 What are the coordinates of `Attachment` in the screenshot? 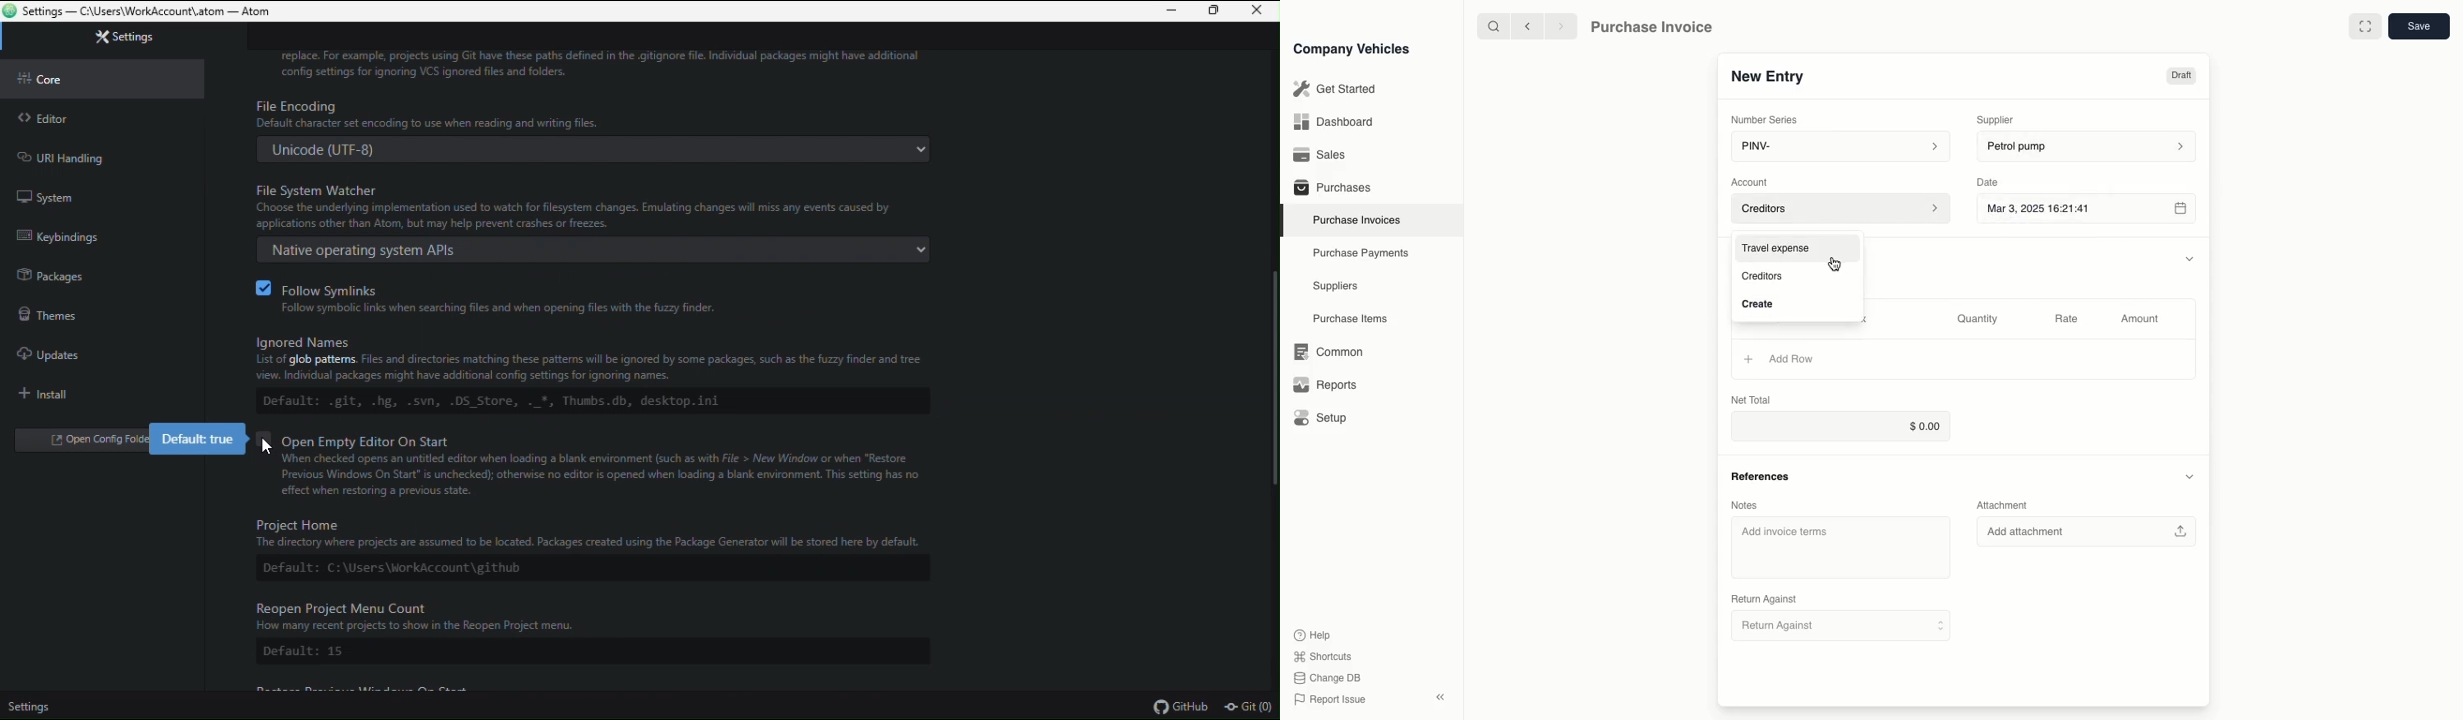 It's located at (2008, 505).